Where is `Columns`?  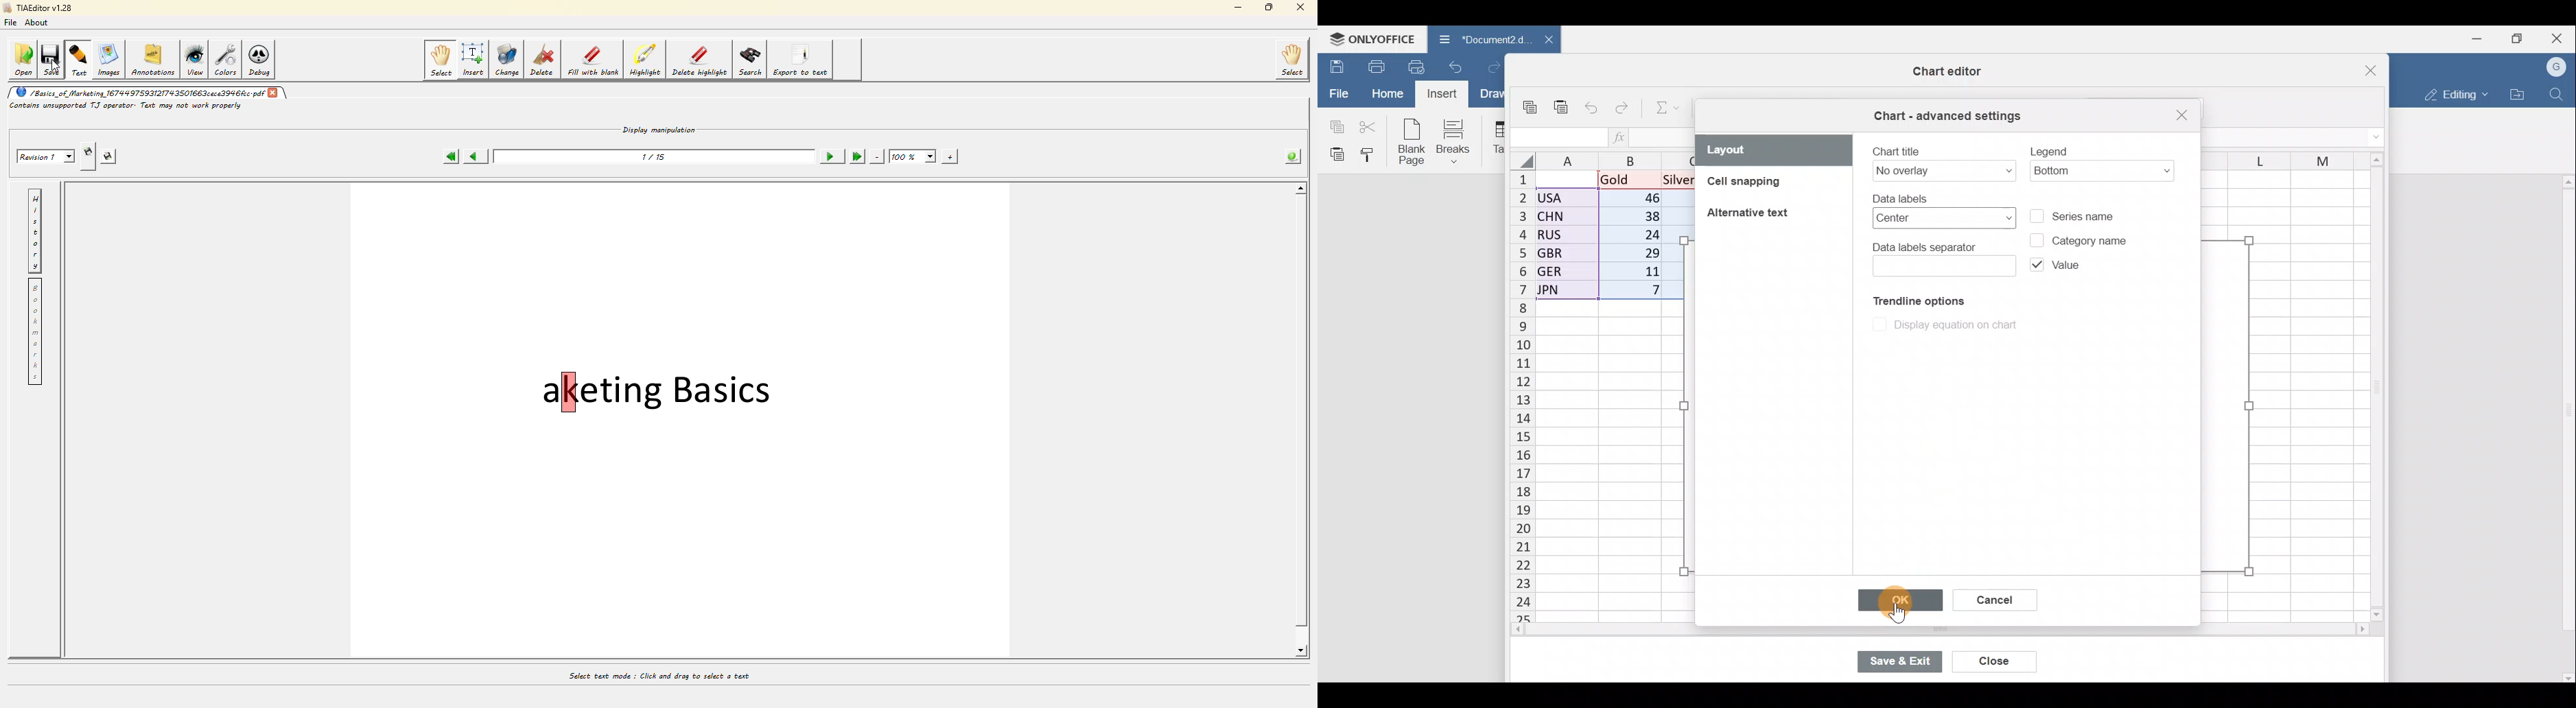 Columns is located at coordinates (1617, 159).